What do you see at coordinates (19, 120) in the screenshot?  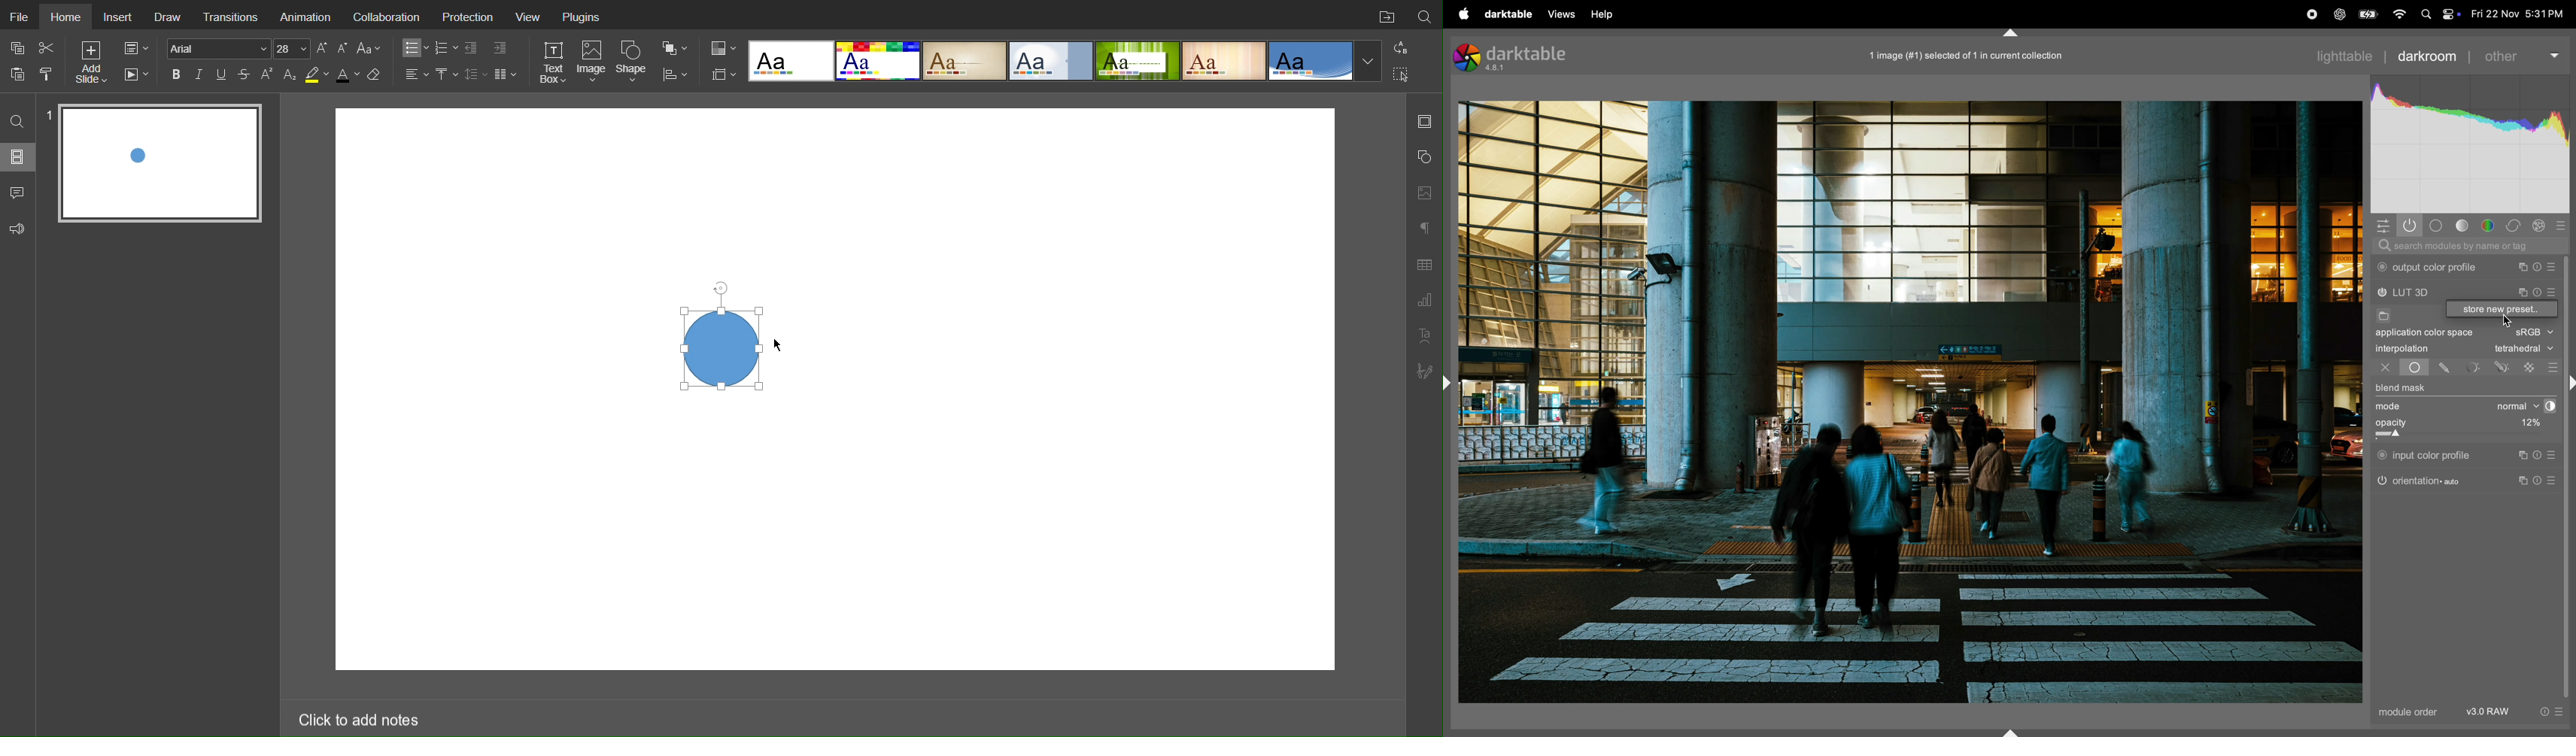 I see `Search` at bounding box center [19, 120].